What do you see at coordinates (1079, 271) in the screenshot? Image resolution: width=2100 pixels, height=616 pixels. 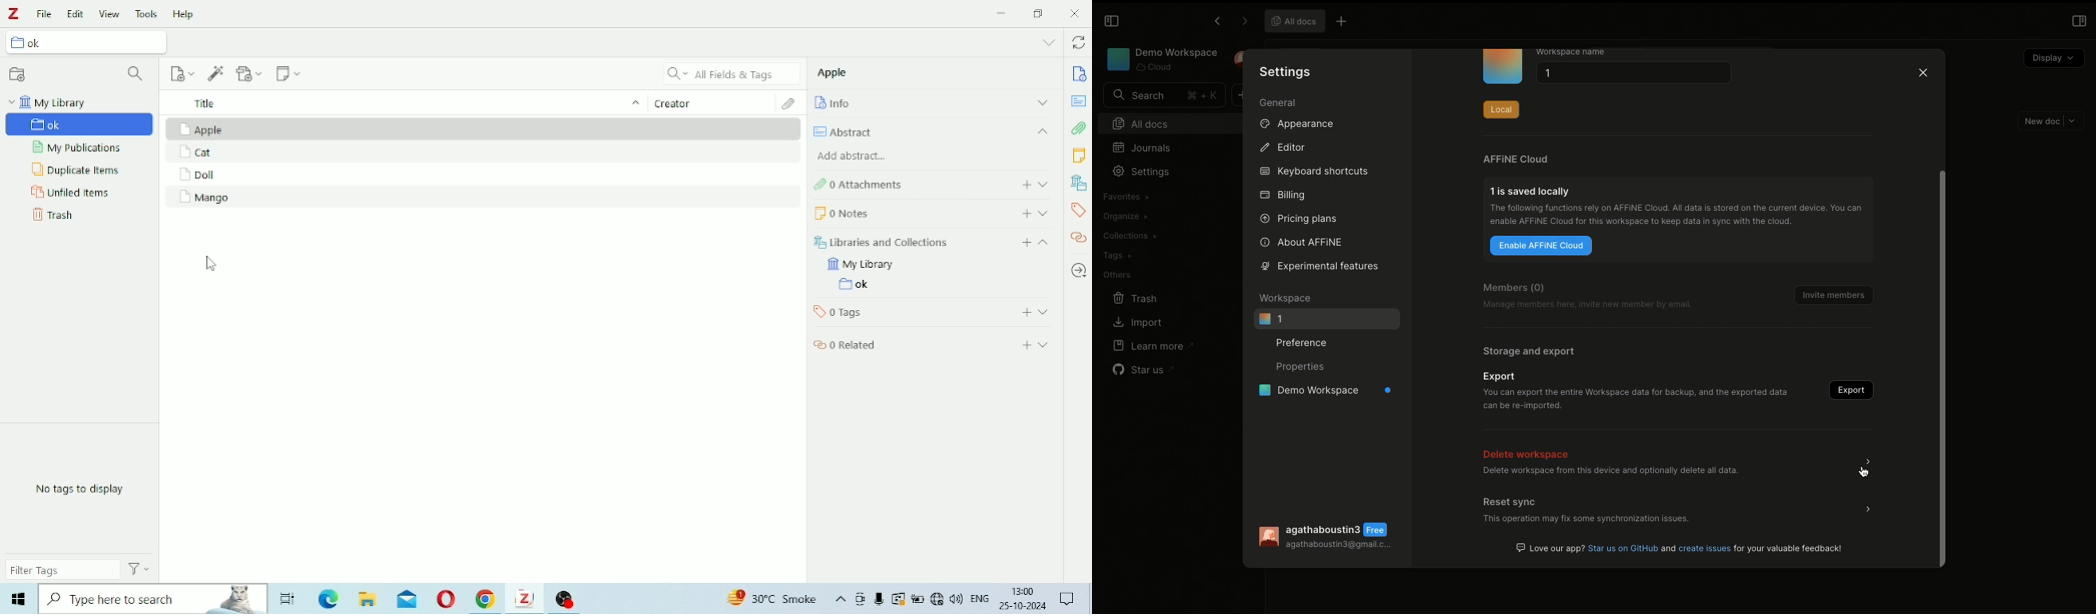 I see `Locate` at bounding box center [1079, 271].